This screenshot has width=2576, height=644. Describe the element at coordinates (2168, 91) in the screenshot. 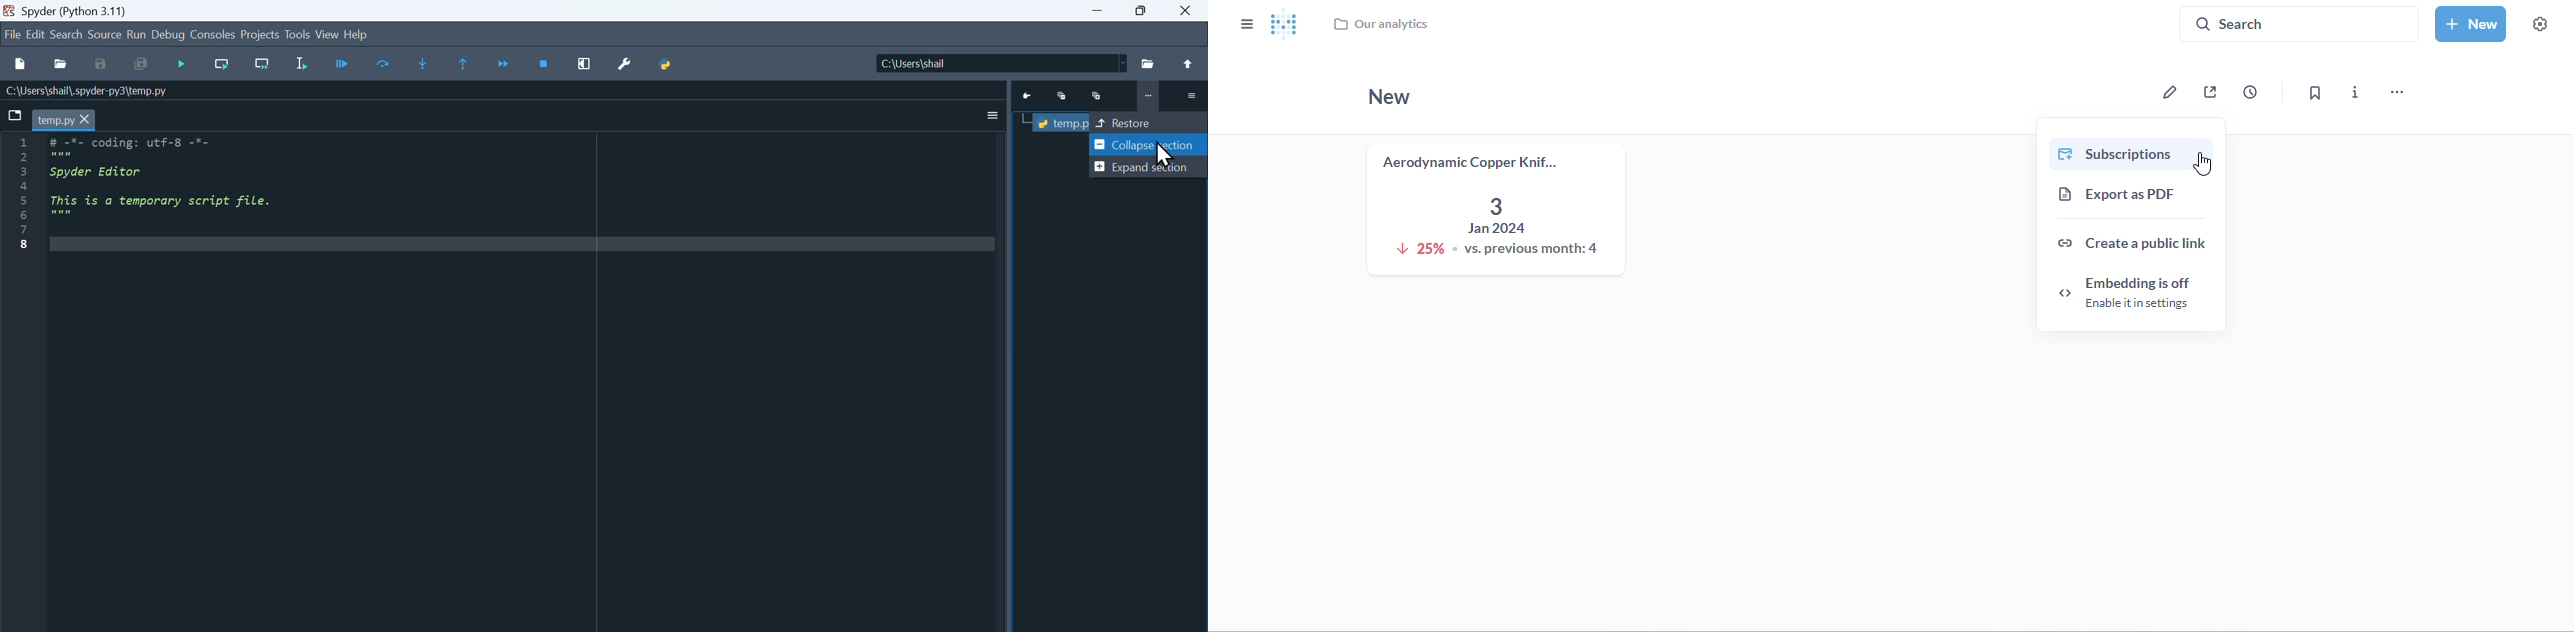

I see `edit dashboard` at that location.